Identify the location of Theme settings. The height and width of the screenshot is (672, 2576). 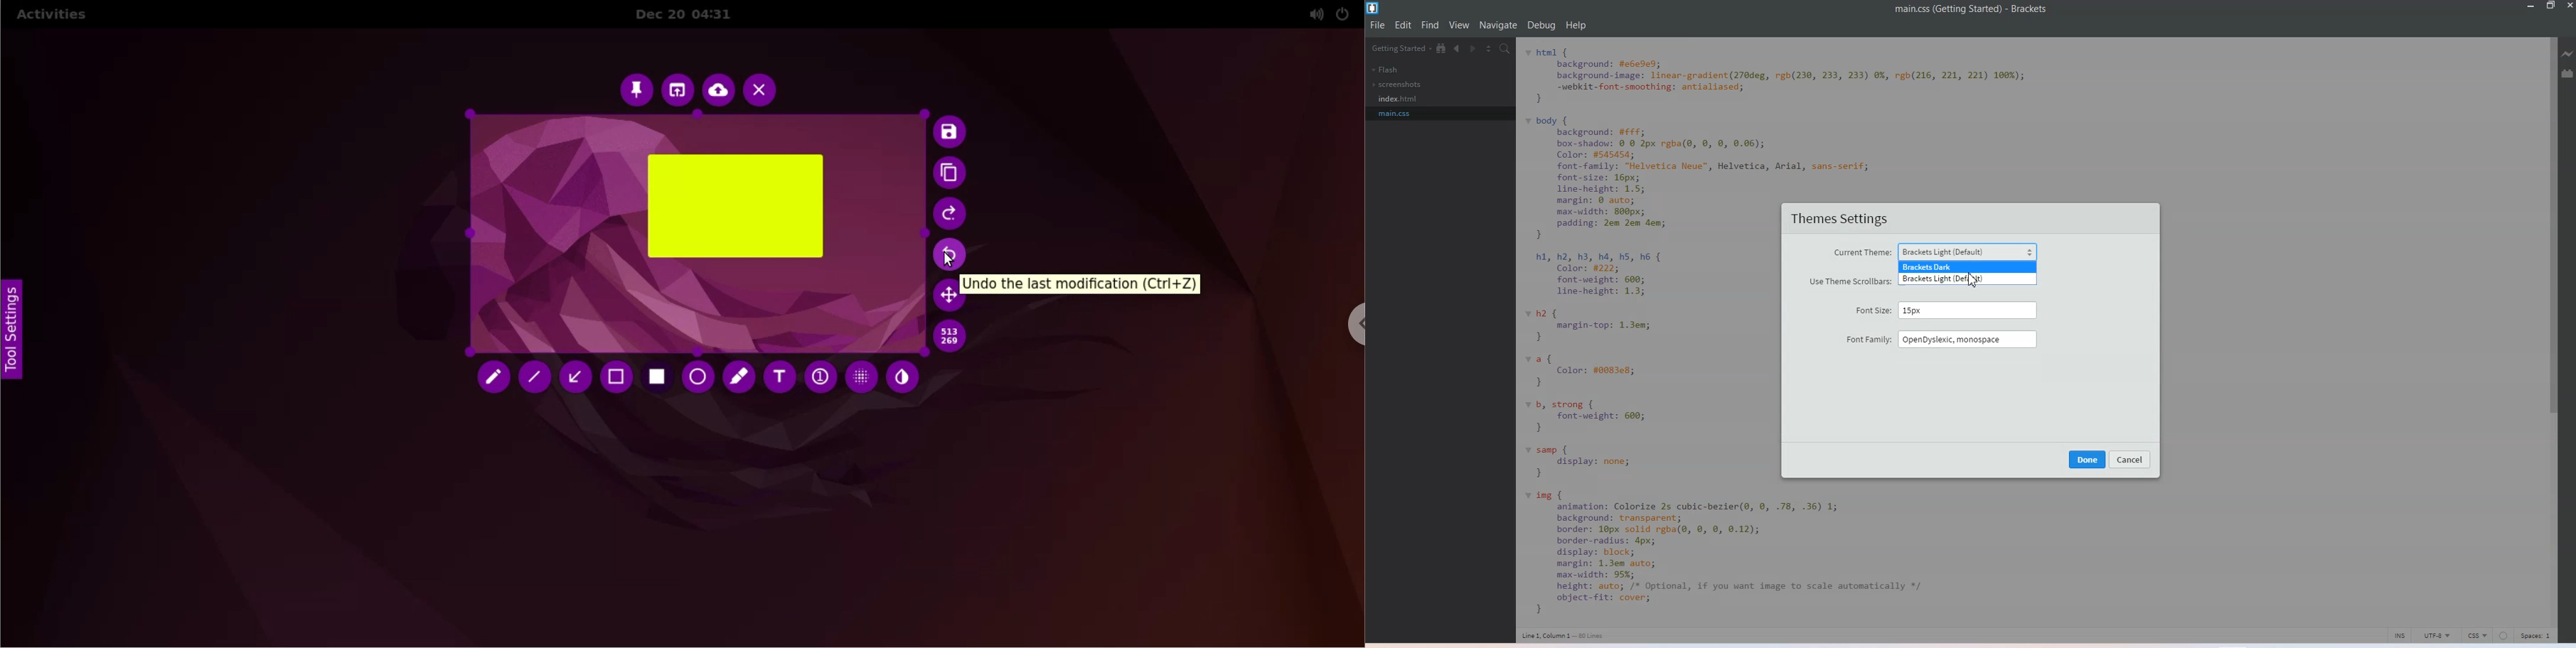
(1846, 219).